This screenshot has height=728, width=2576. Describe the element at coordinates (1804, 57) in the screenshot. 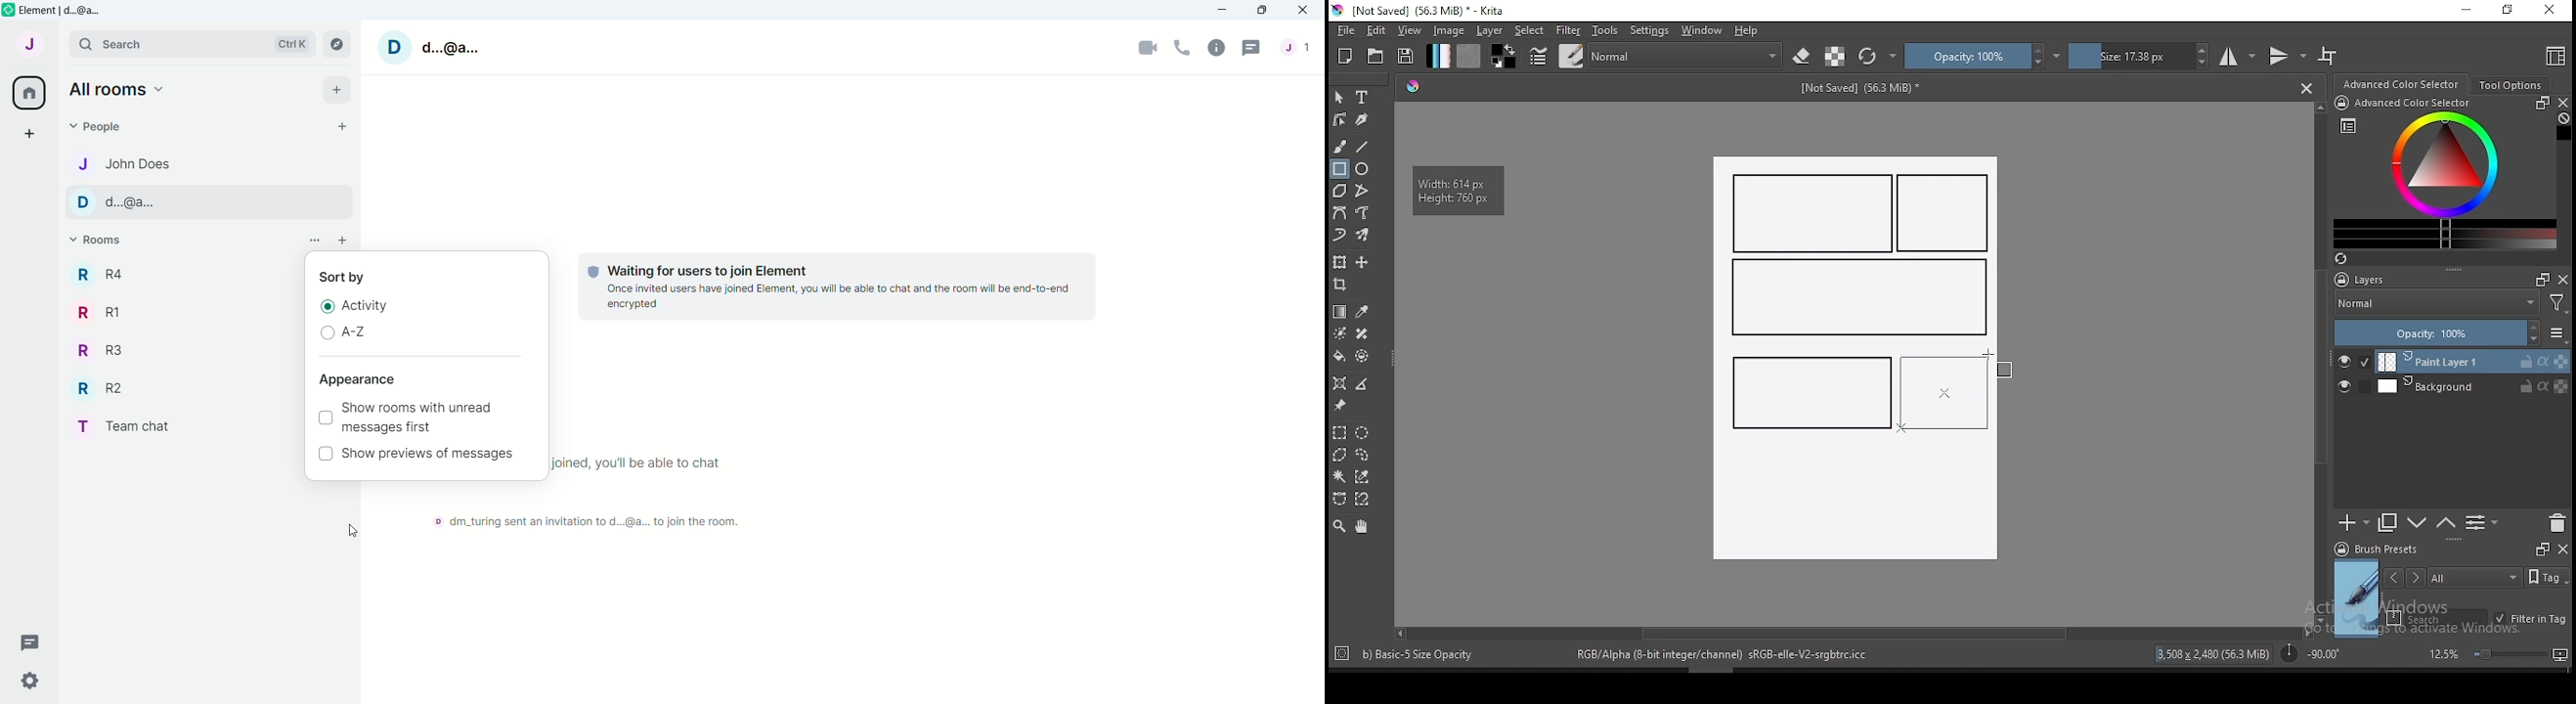

I see `set eraser mode` at that location.